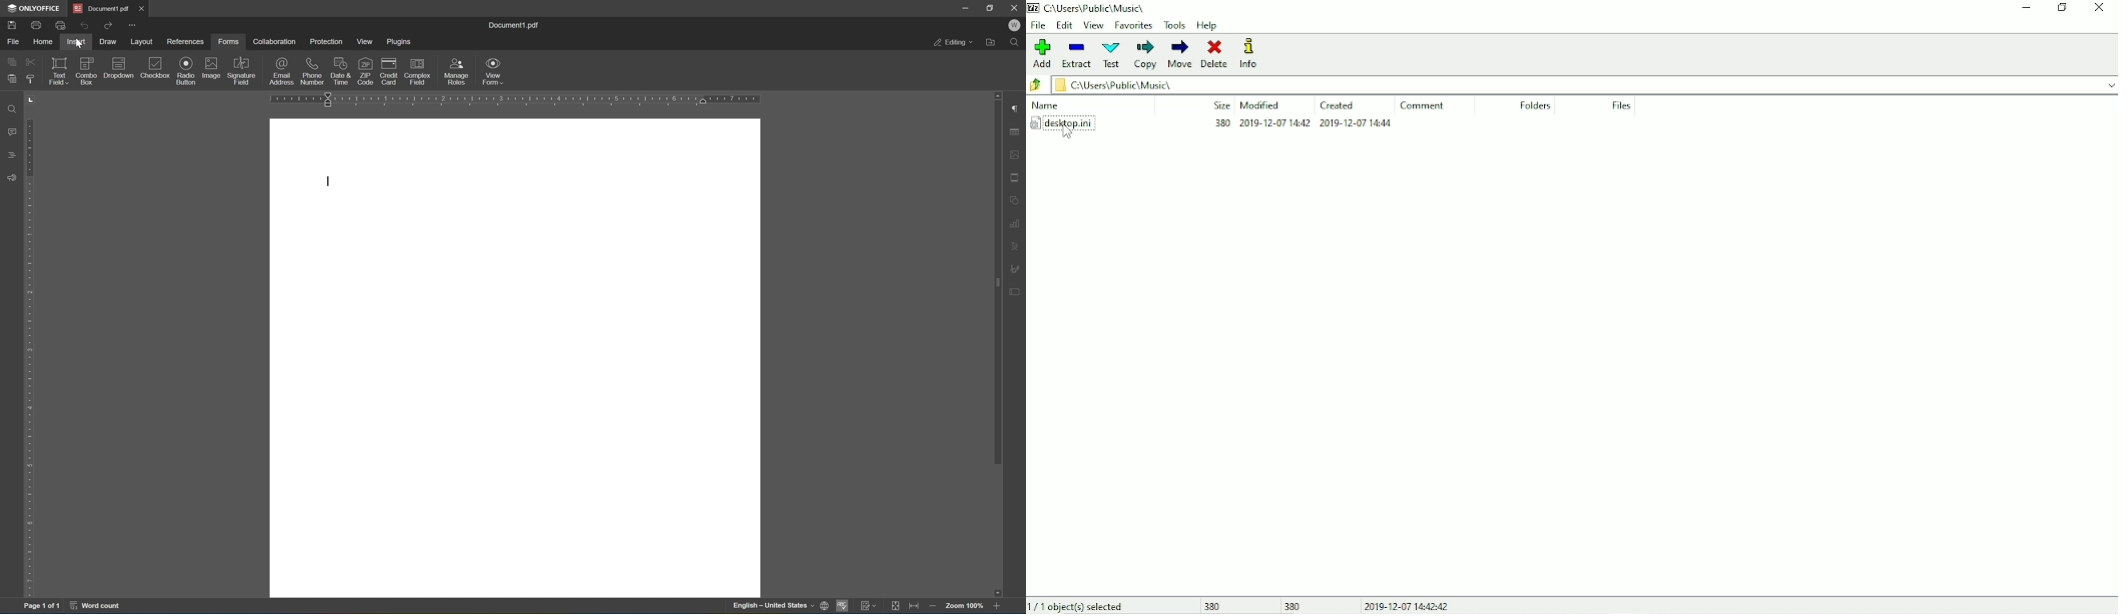 This screenshot has width=2128, height=616. What do you see at coordinates (1095, 7) in the screenshot?
I see `c\users\Pubhc\Music\` at bounding box center [1095, 7].